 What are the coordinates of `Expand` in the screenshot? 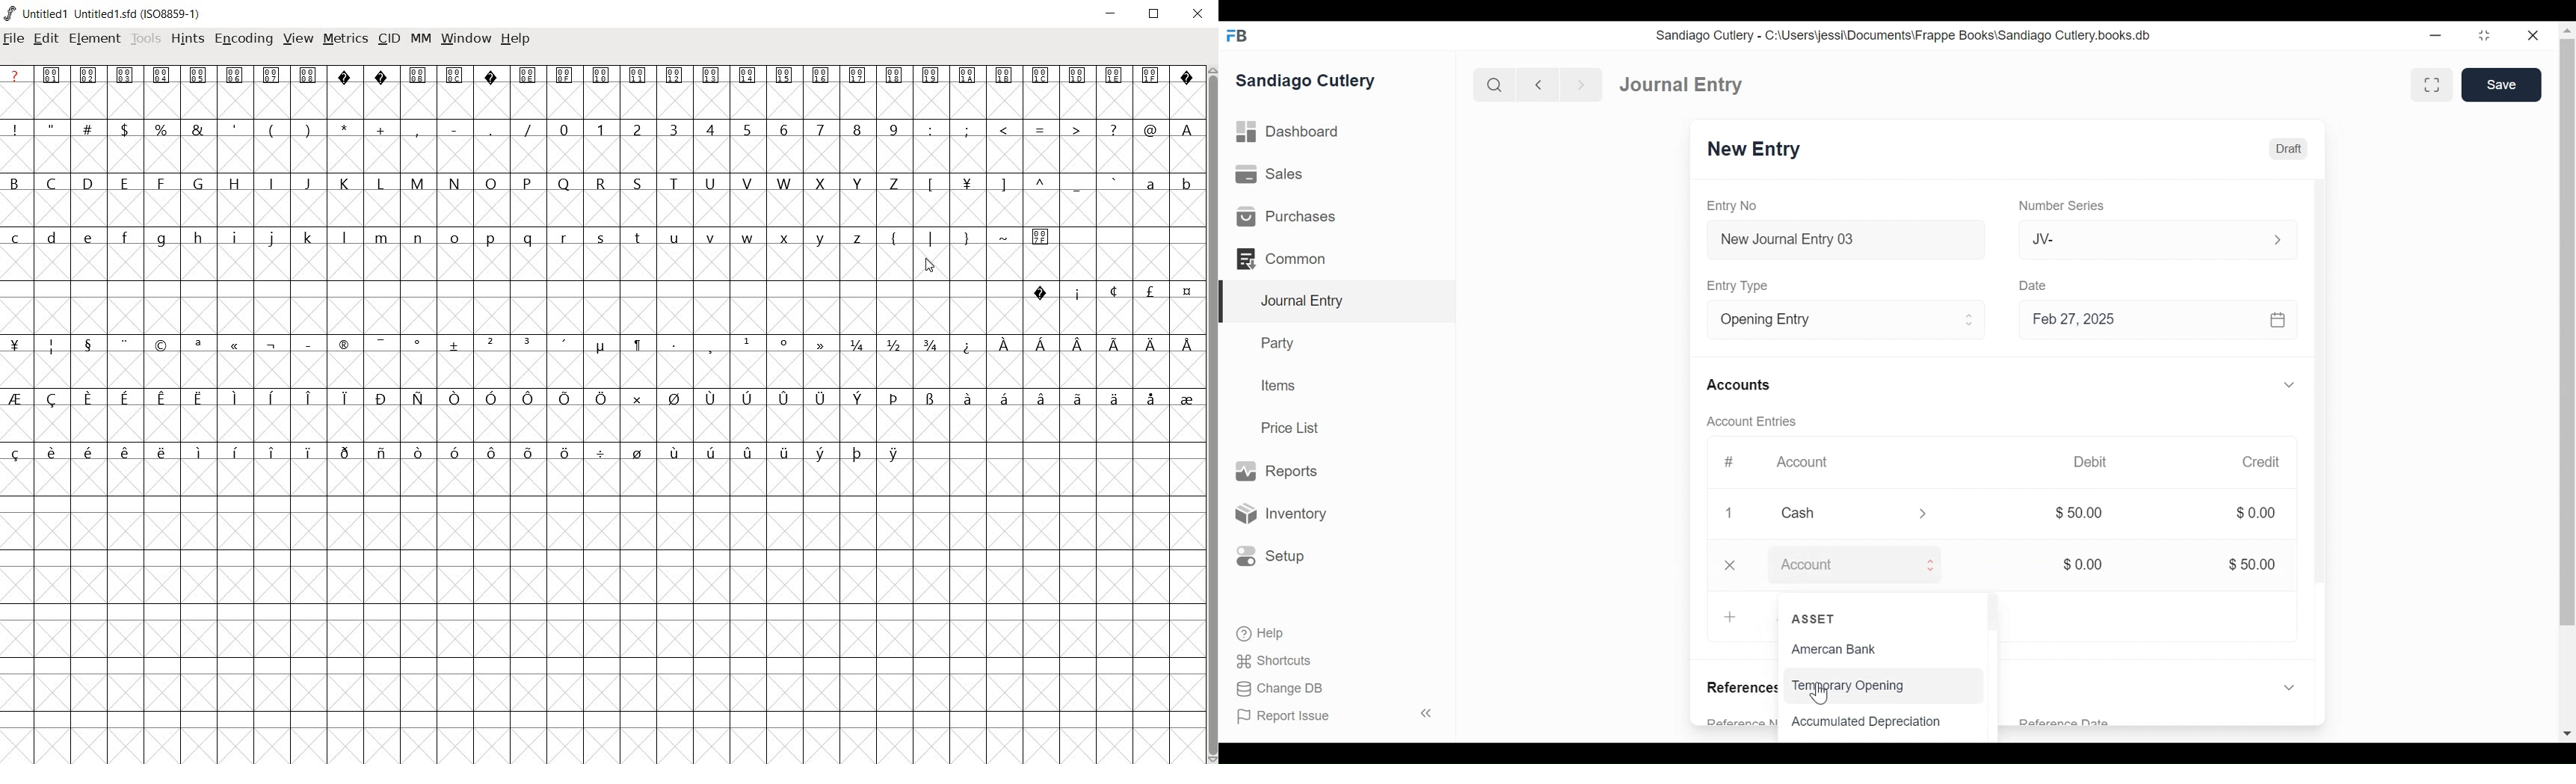 It's located at (1970, 320).